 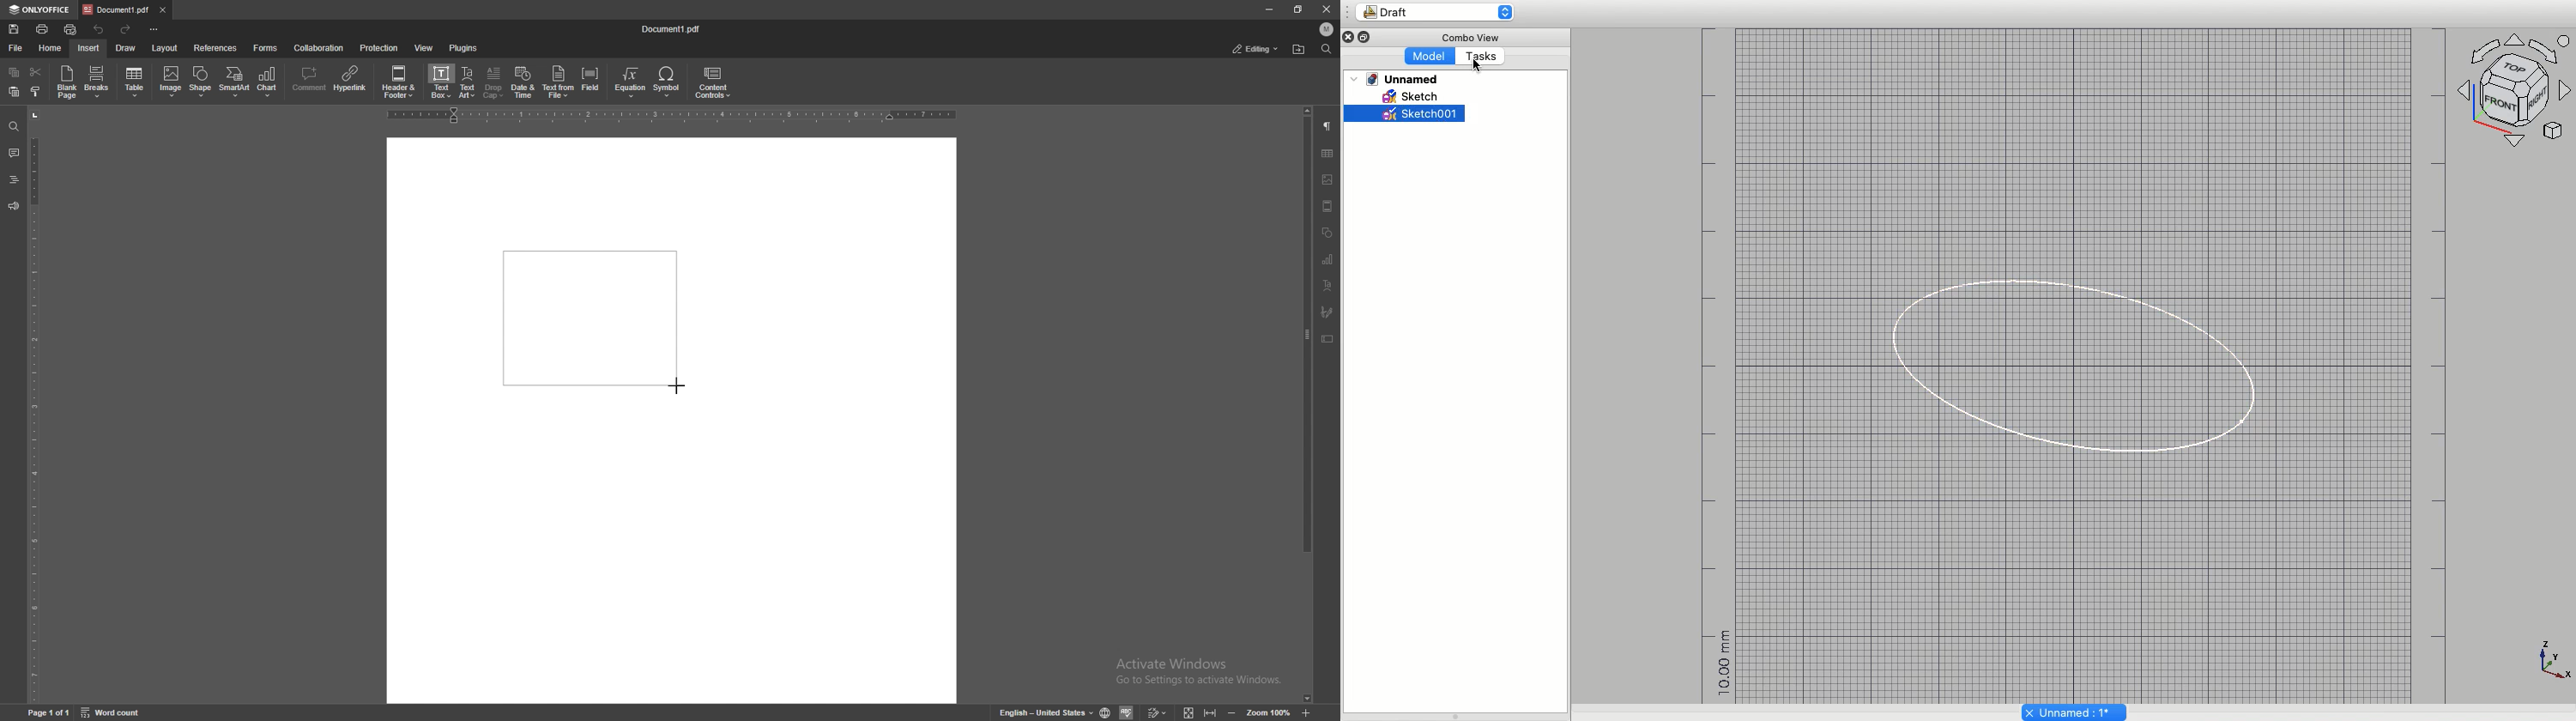 I want to click on shapes, so click(x=1328, y=233).